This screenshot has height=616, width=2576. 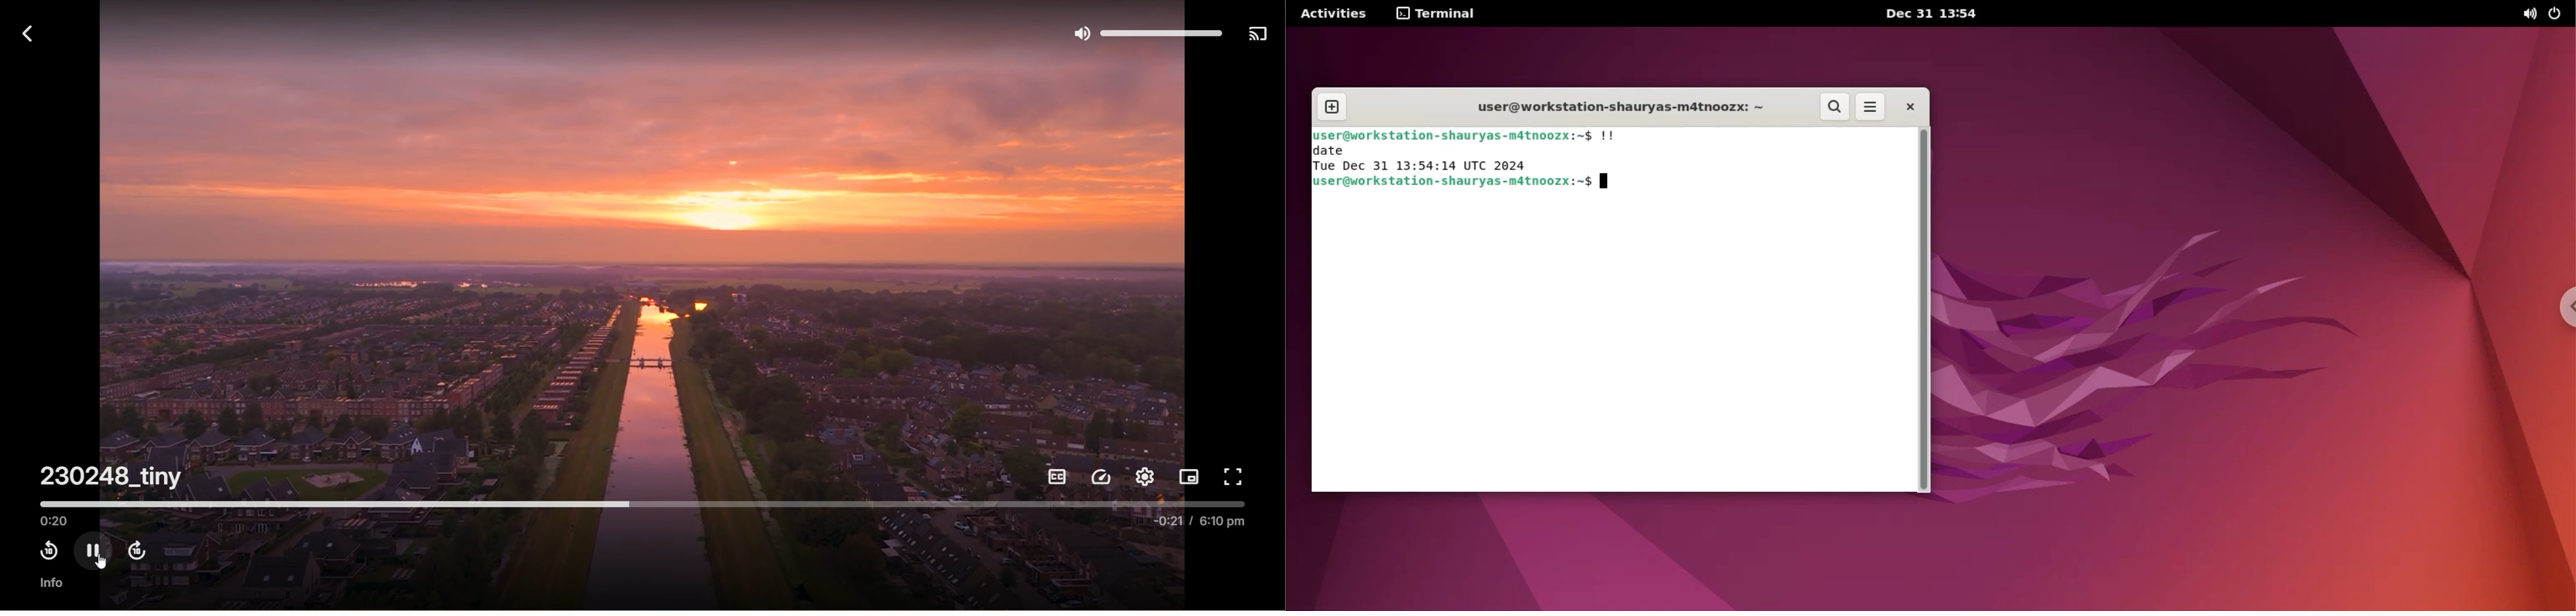 What do you see at coordinates (108, 478) in the screenshot?
I see `230248_tiny` at bounding box center [108, 478].